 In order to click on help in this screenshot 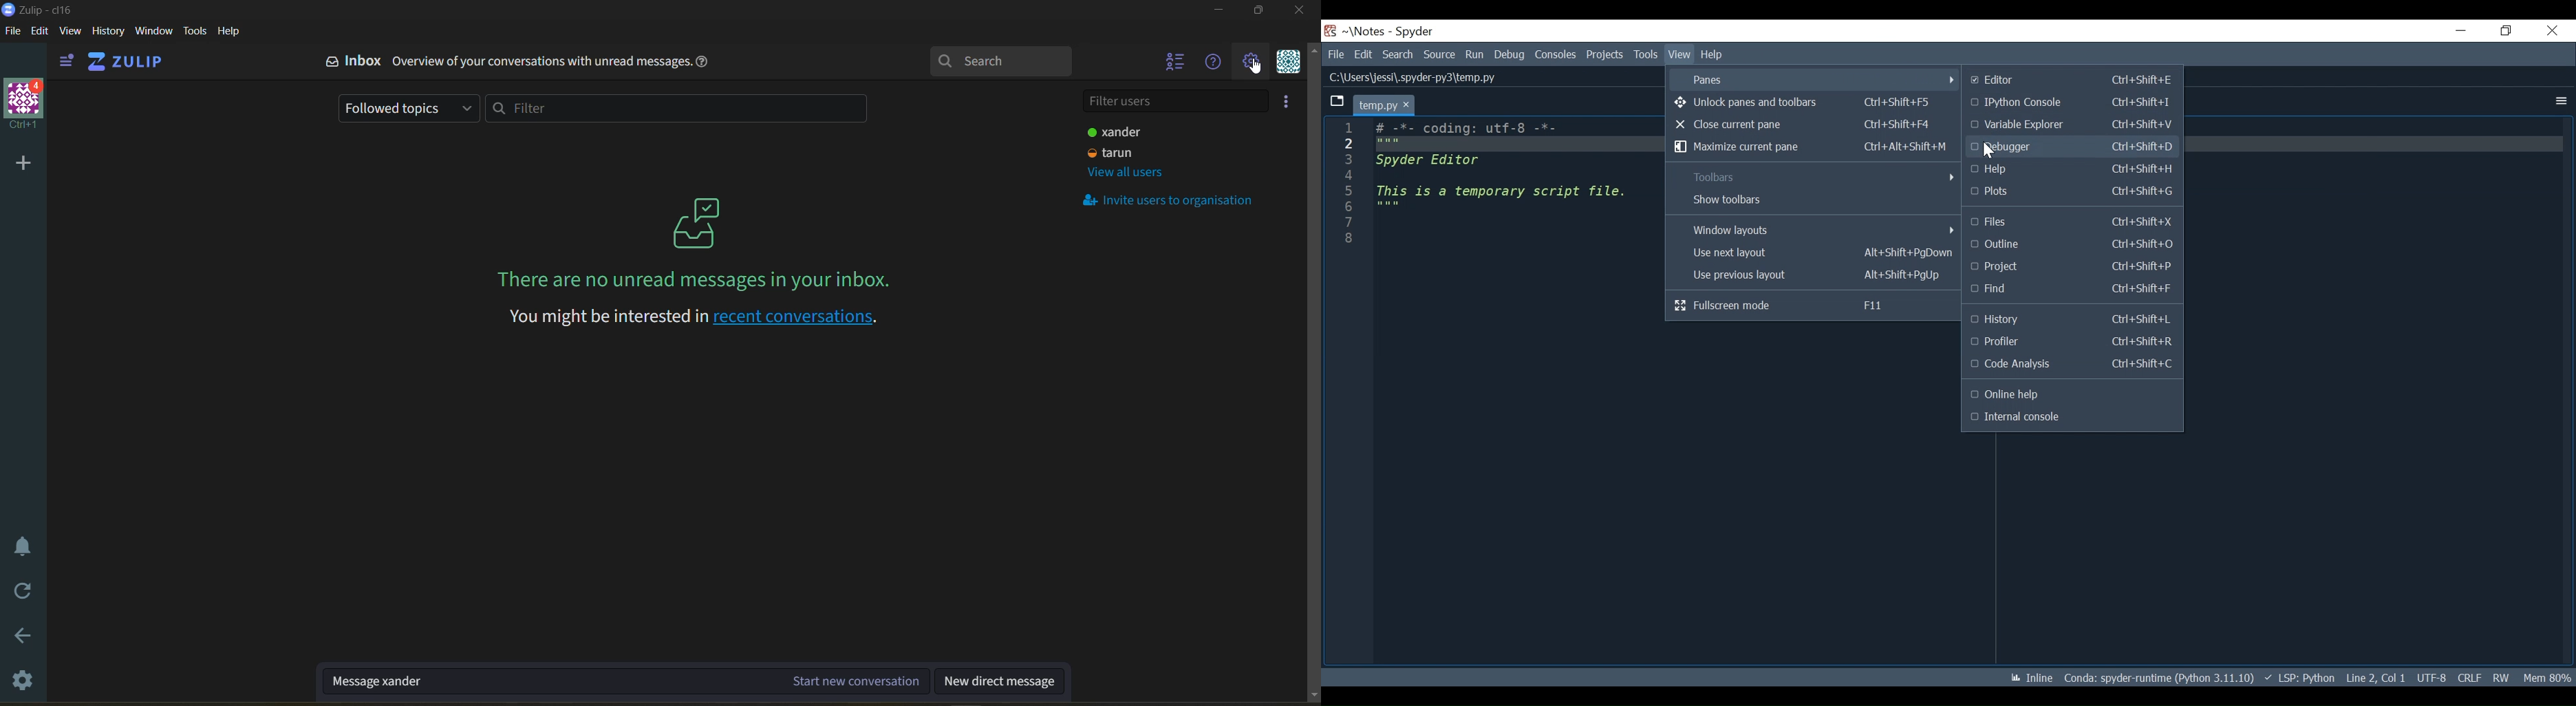, I will do `click(231, 32)`.